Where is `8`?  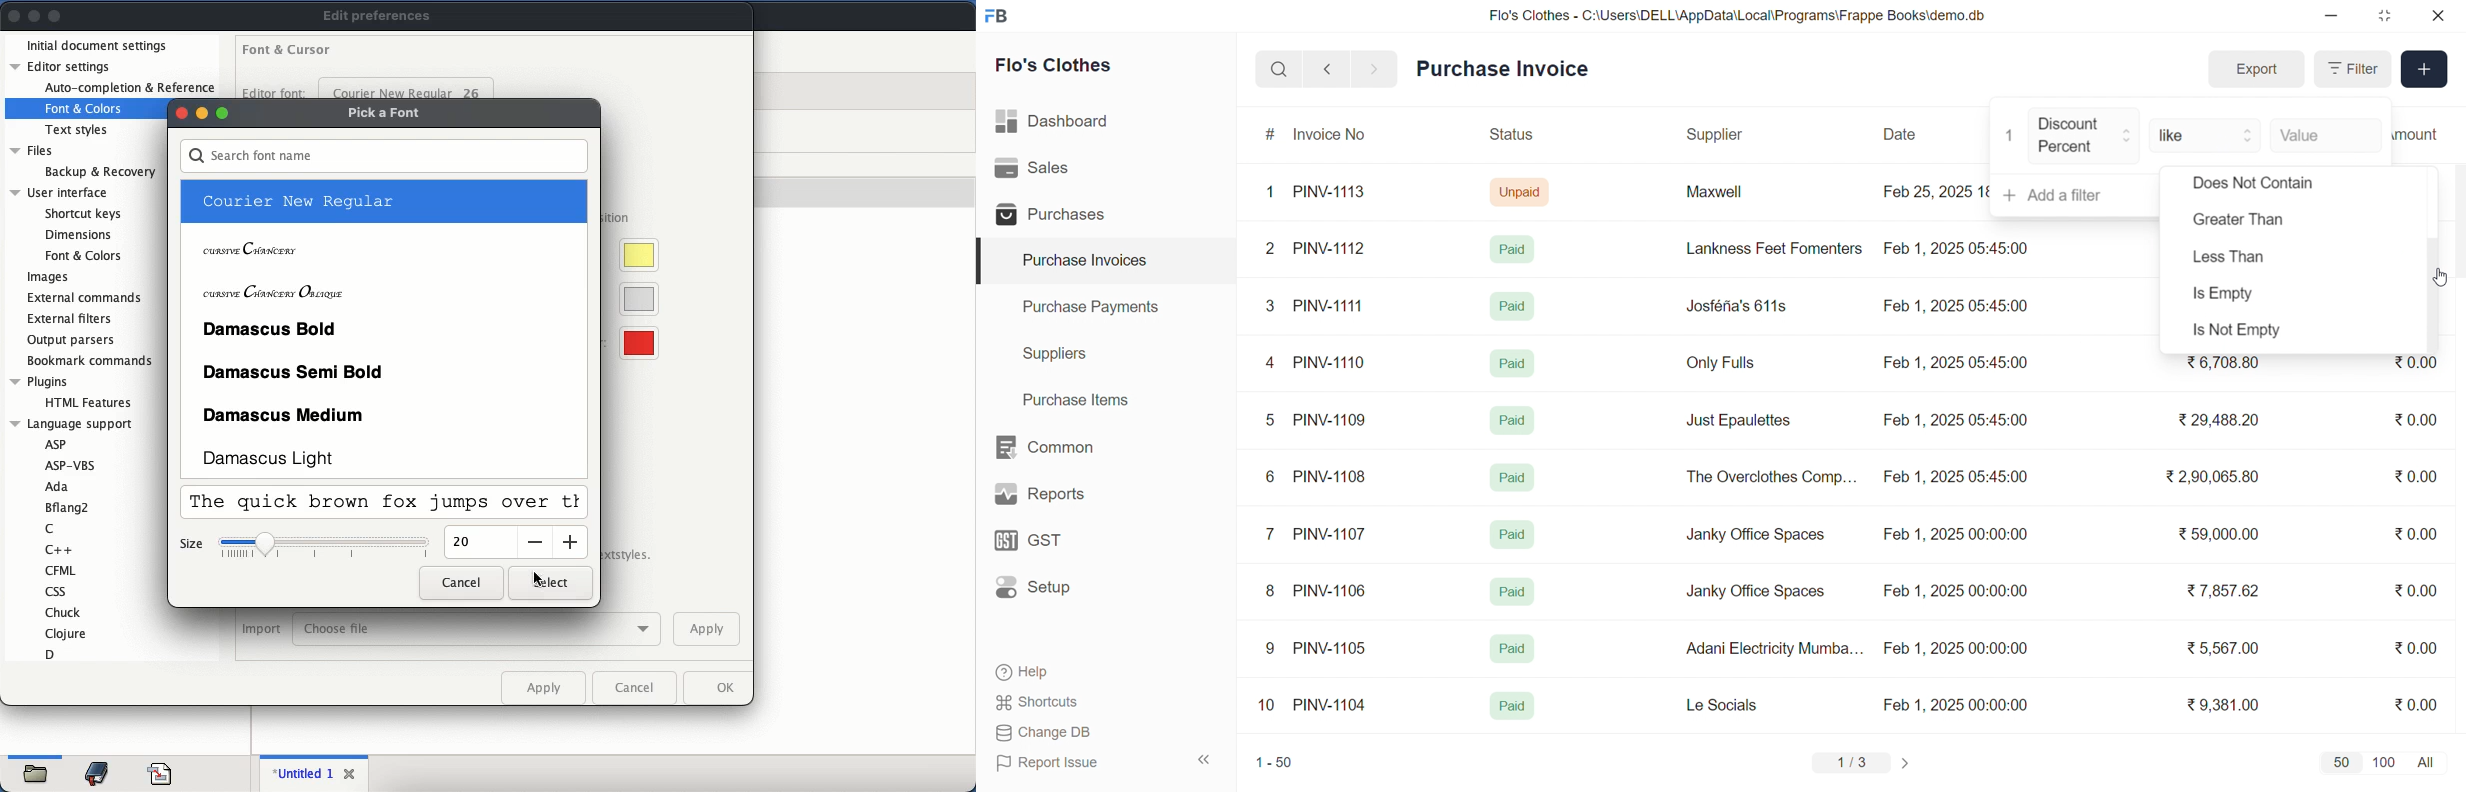
8 is located at coordinates (1271, 592).